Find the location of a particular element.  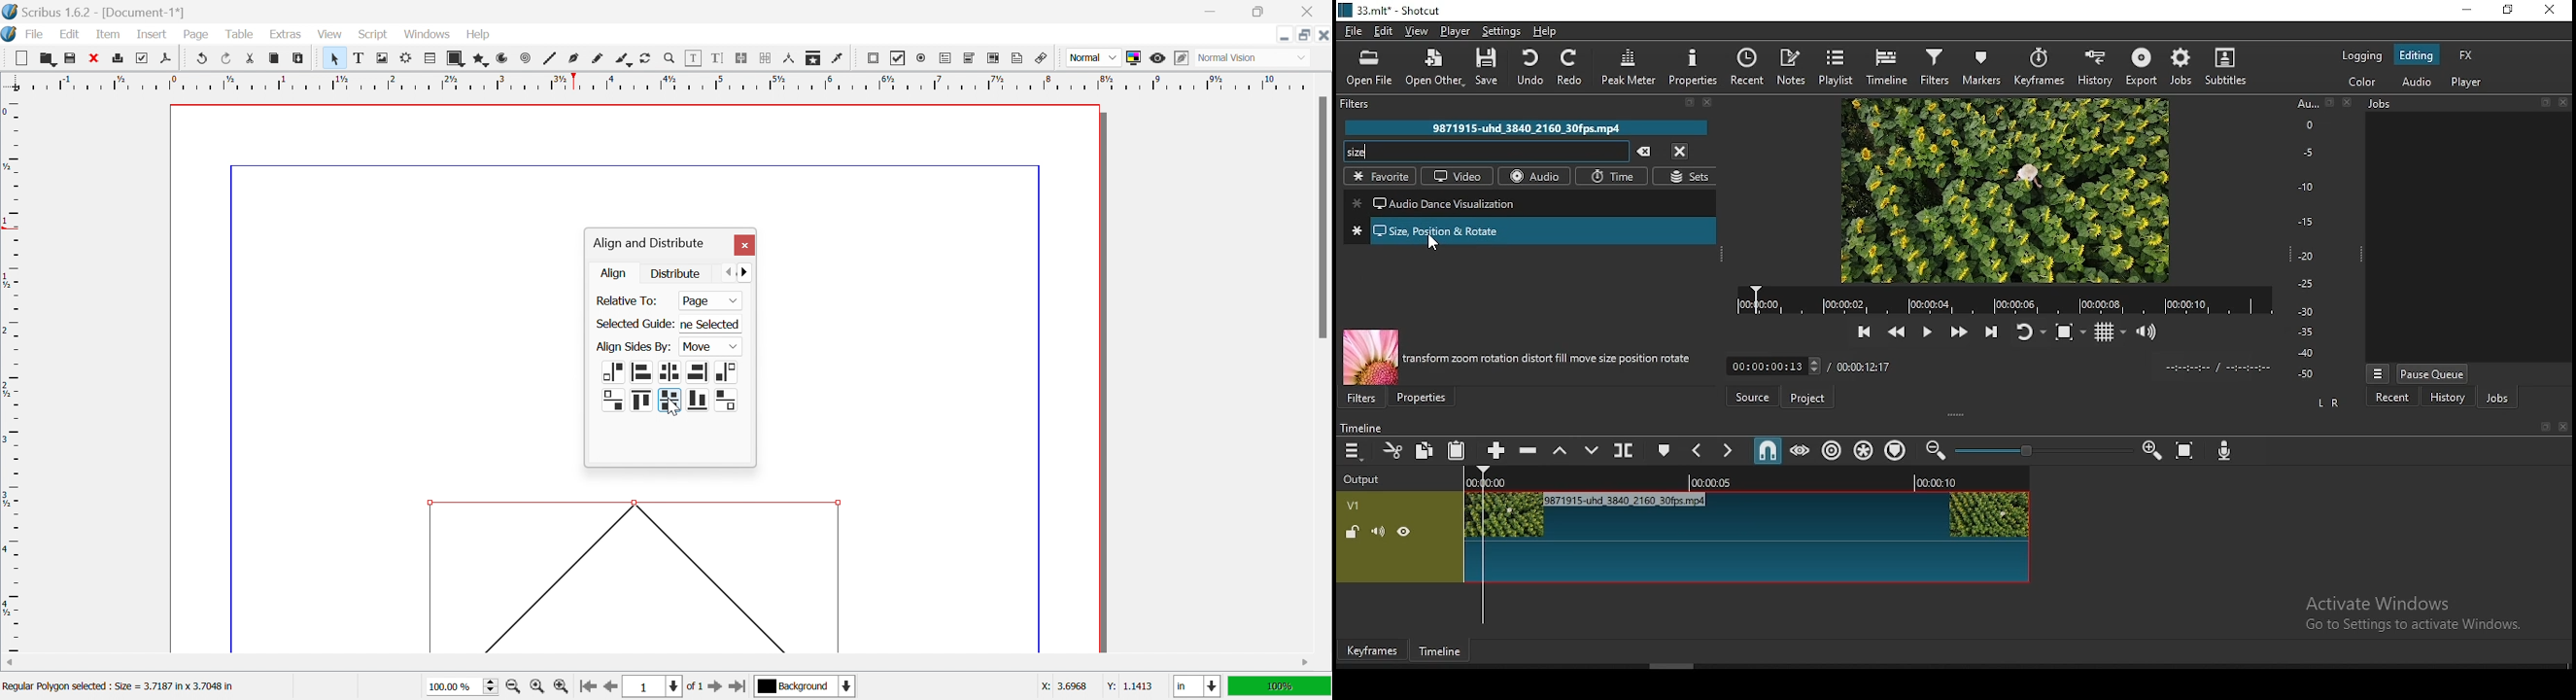

fx is located at coordinates (2465, 53).